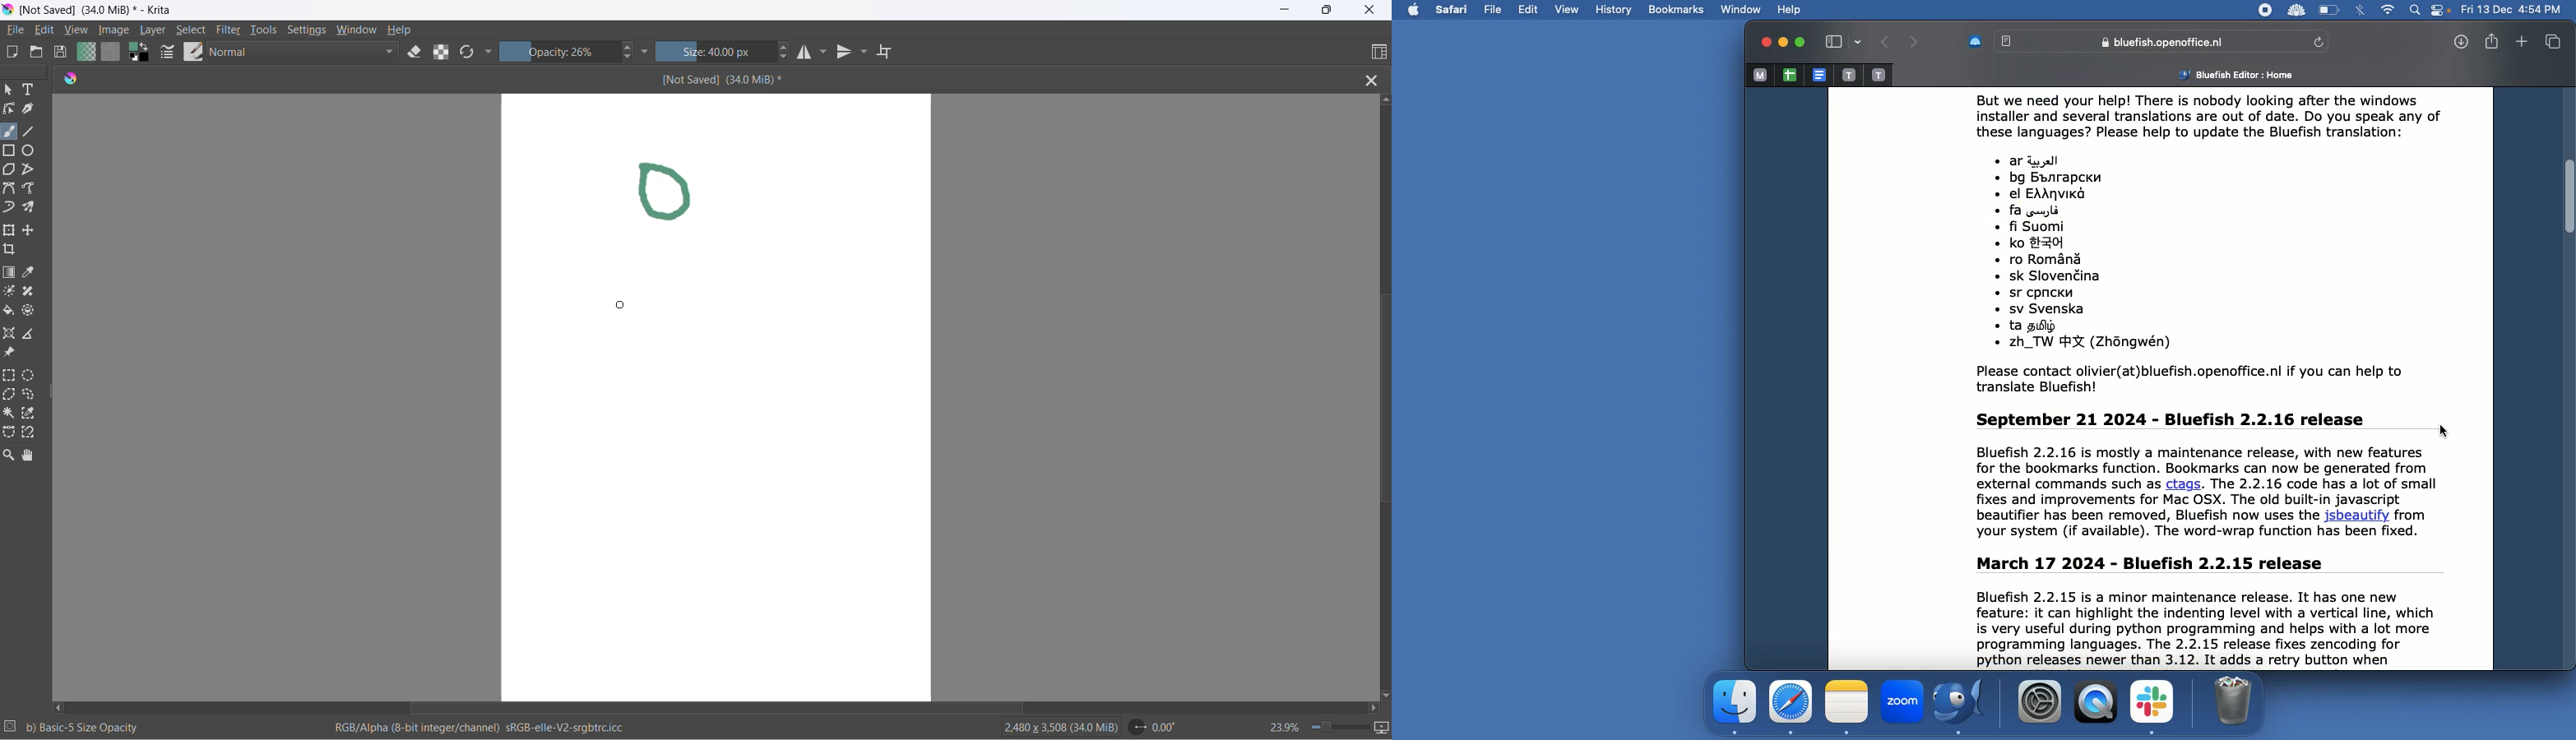 The height and width of the screenshot is (756, 2576). I want to click on Back, so click(1888, 43).